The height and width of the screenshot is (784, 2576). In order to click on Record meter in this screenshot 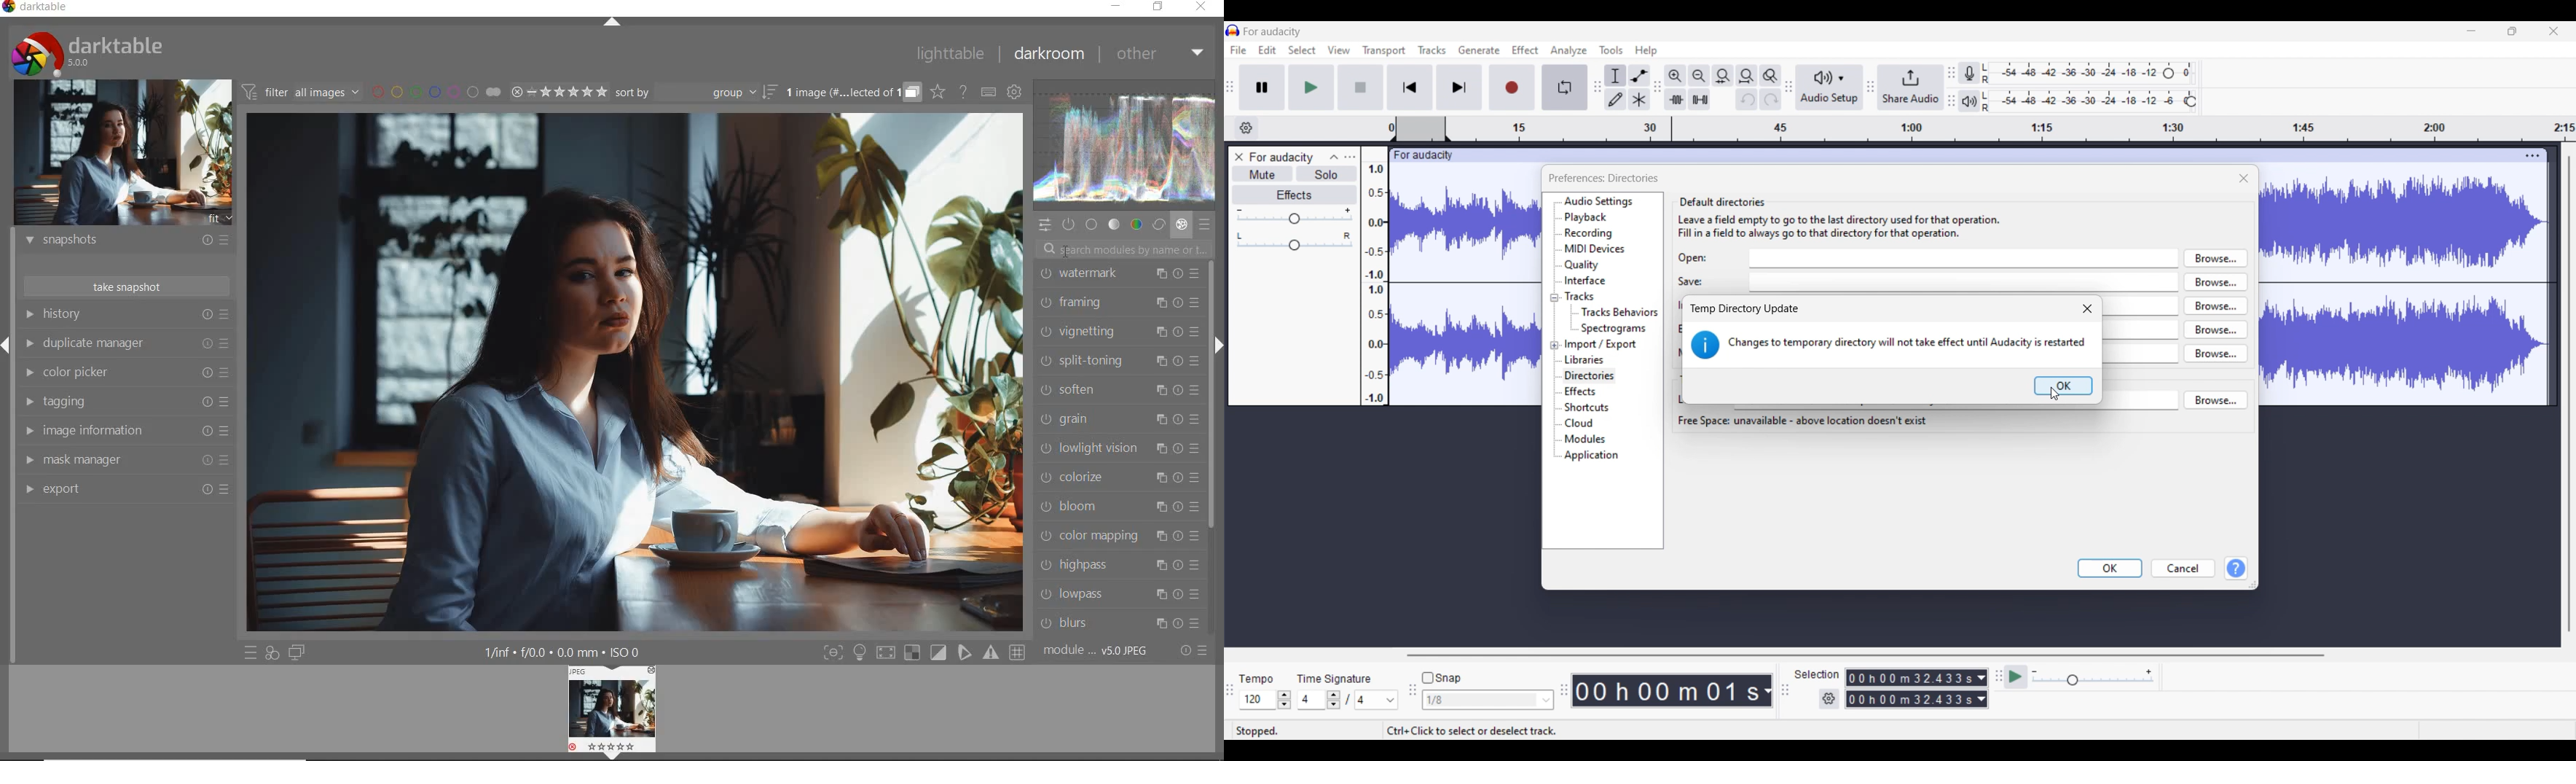, I will do `click(1969, 73)`.